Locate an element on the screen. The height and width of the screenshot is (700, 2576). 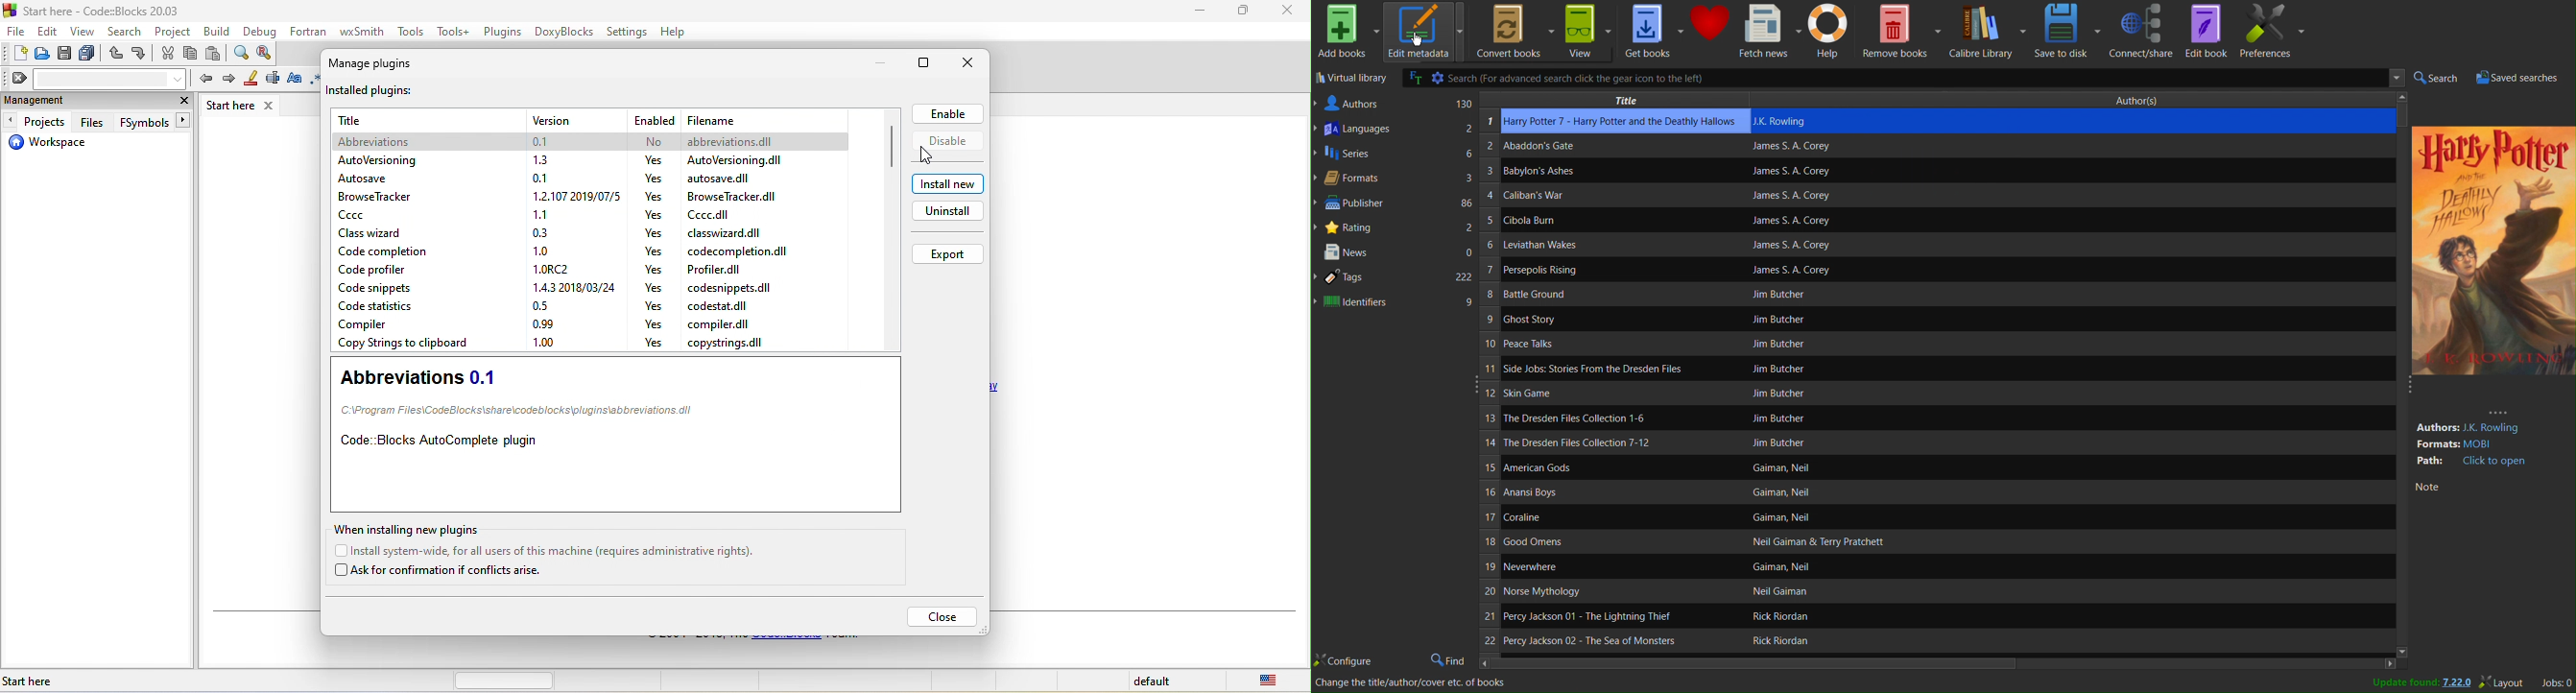
Book name is located at coordinates (1551, 197).